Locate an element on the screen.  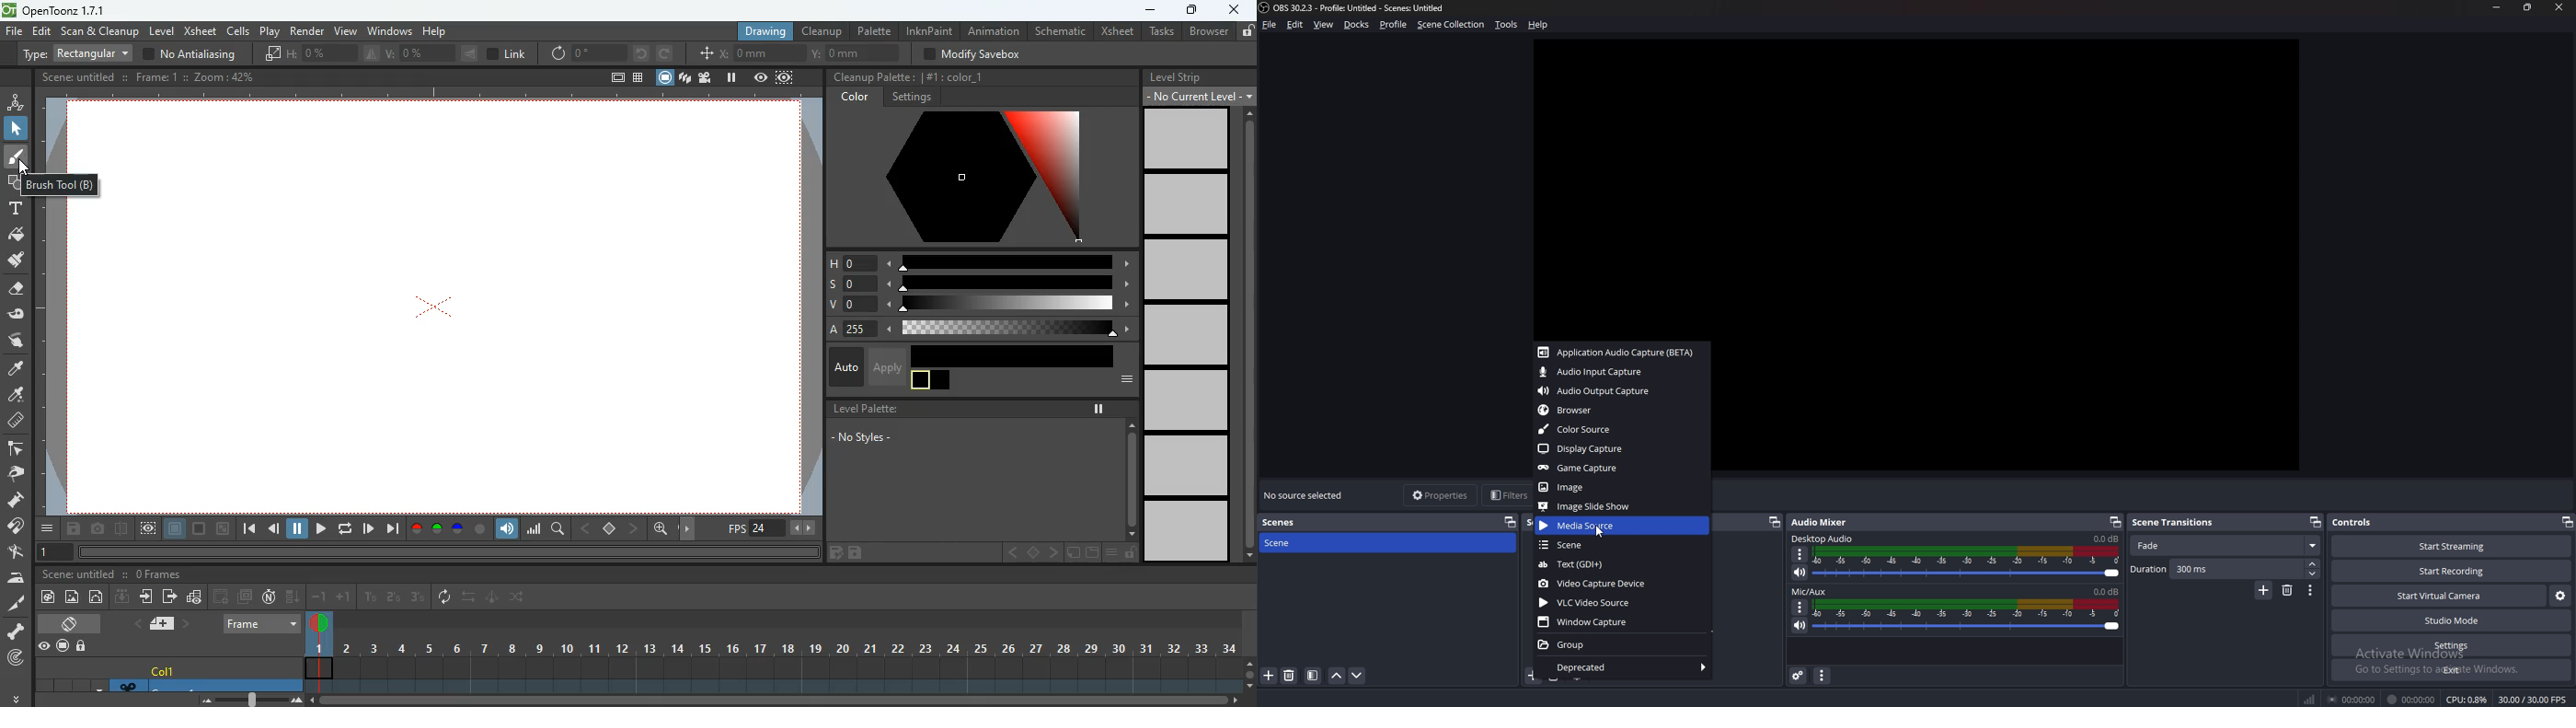
Increase duration is located at coordinates (2314, 564).